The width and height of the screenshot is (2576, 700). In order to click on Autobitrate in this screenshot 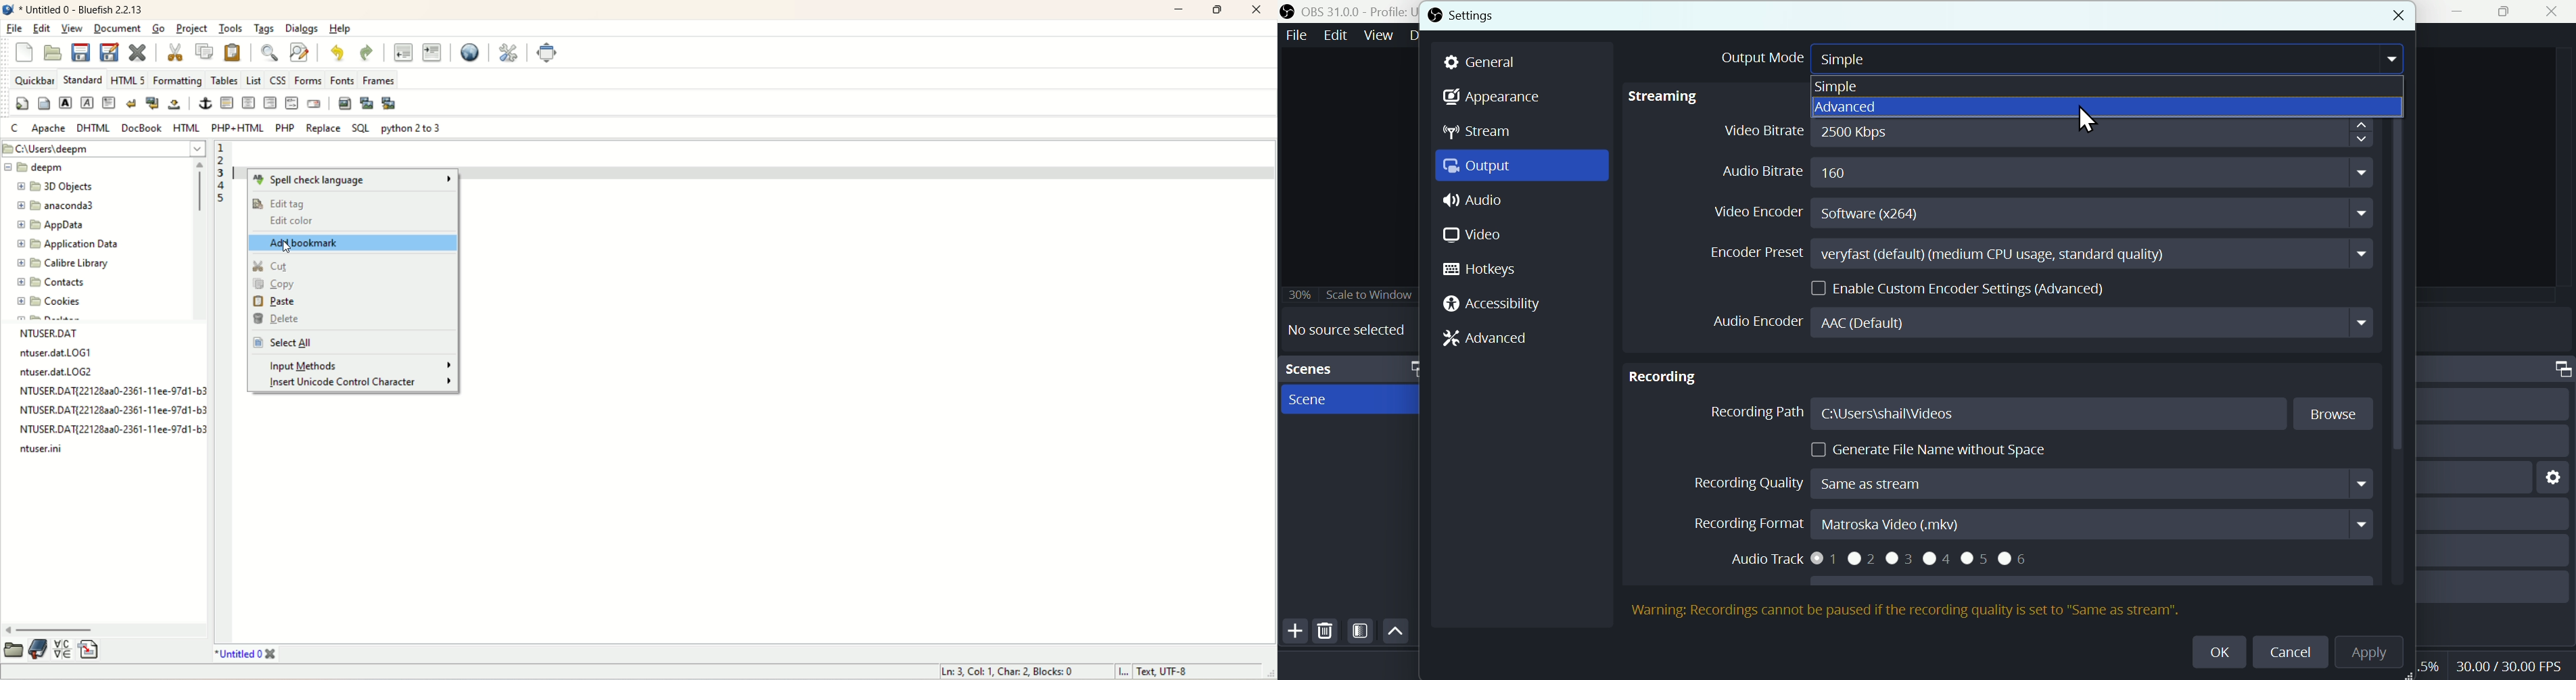, I will do `click(2026, 172)`.